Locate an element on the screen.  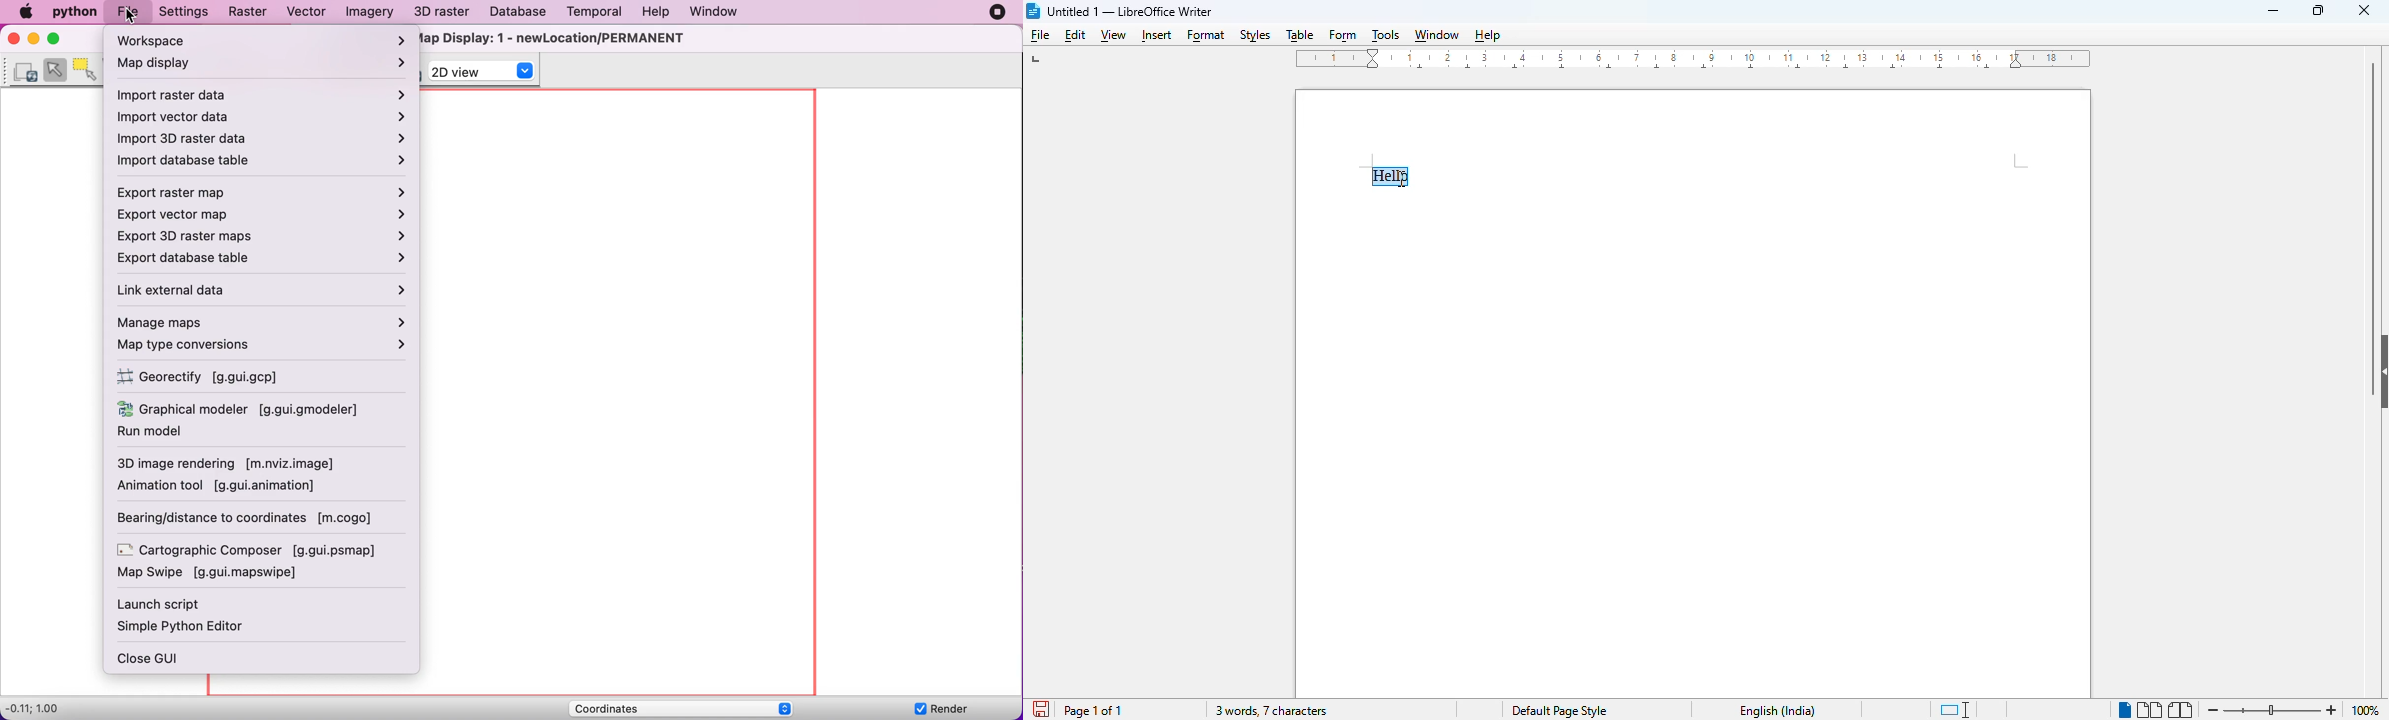
cursor is located at coordinates (1401, 178).